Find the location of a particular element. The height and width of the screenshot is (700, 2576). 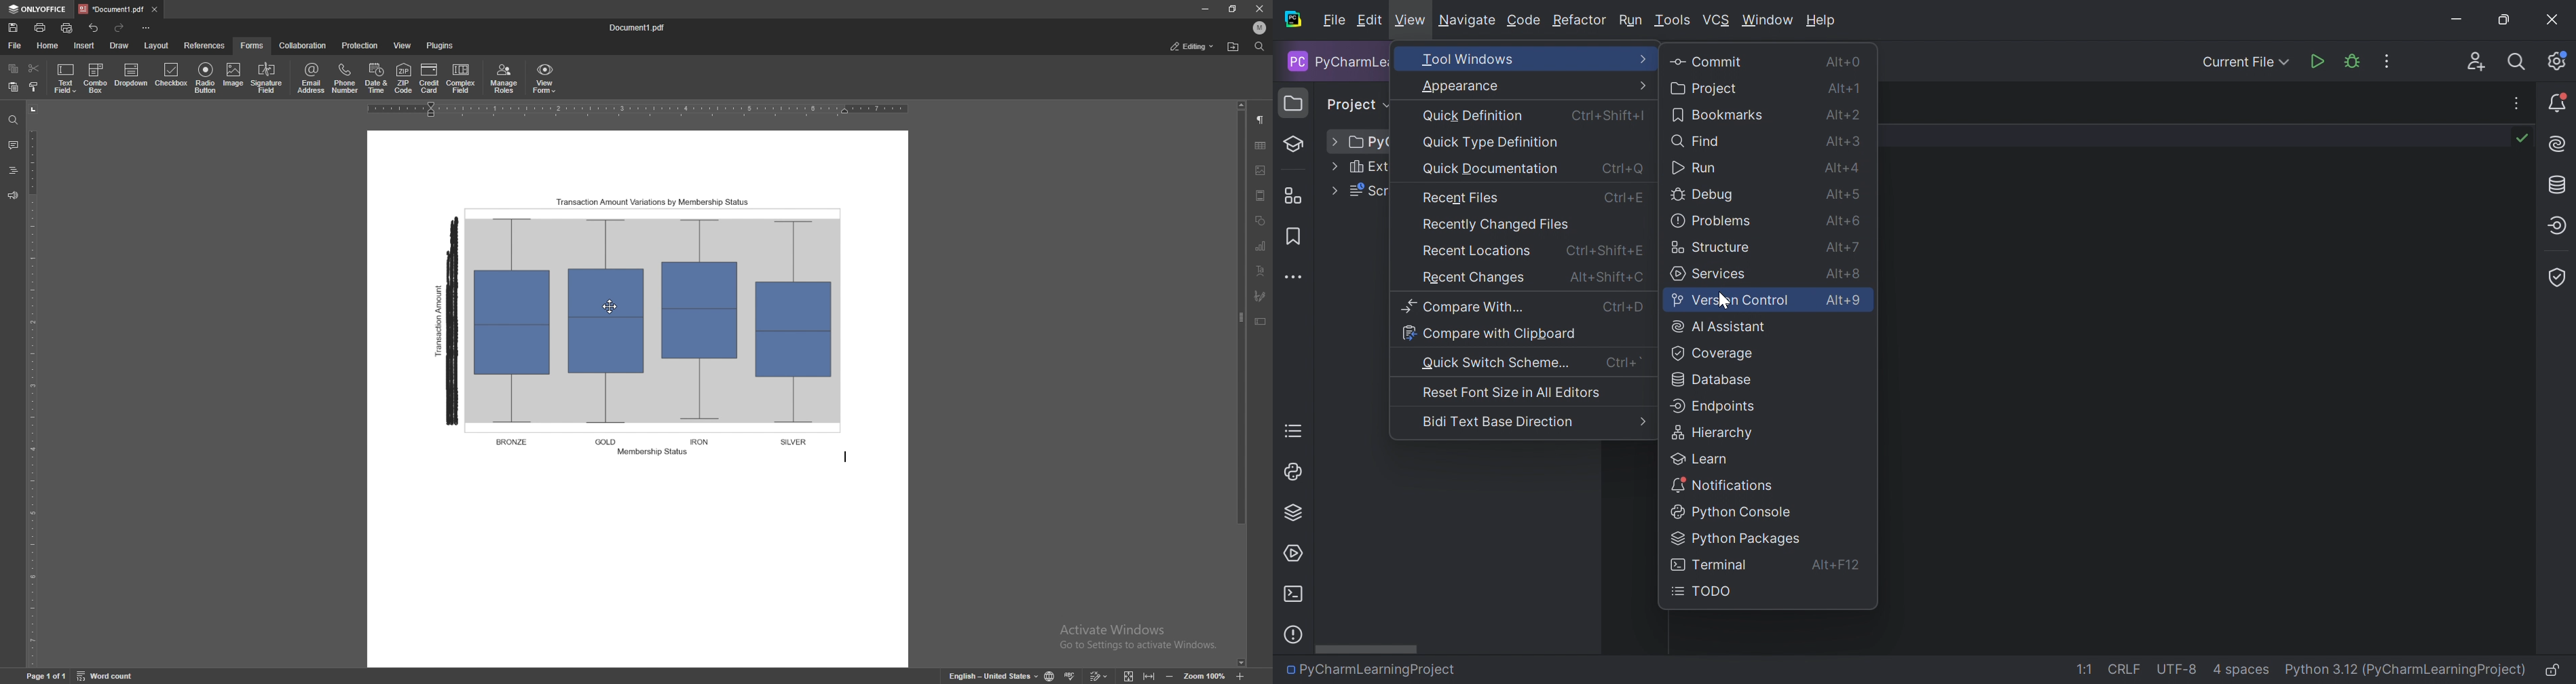

locate file is located at coordinates (1234, 48).